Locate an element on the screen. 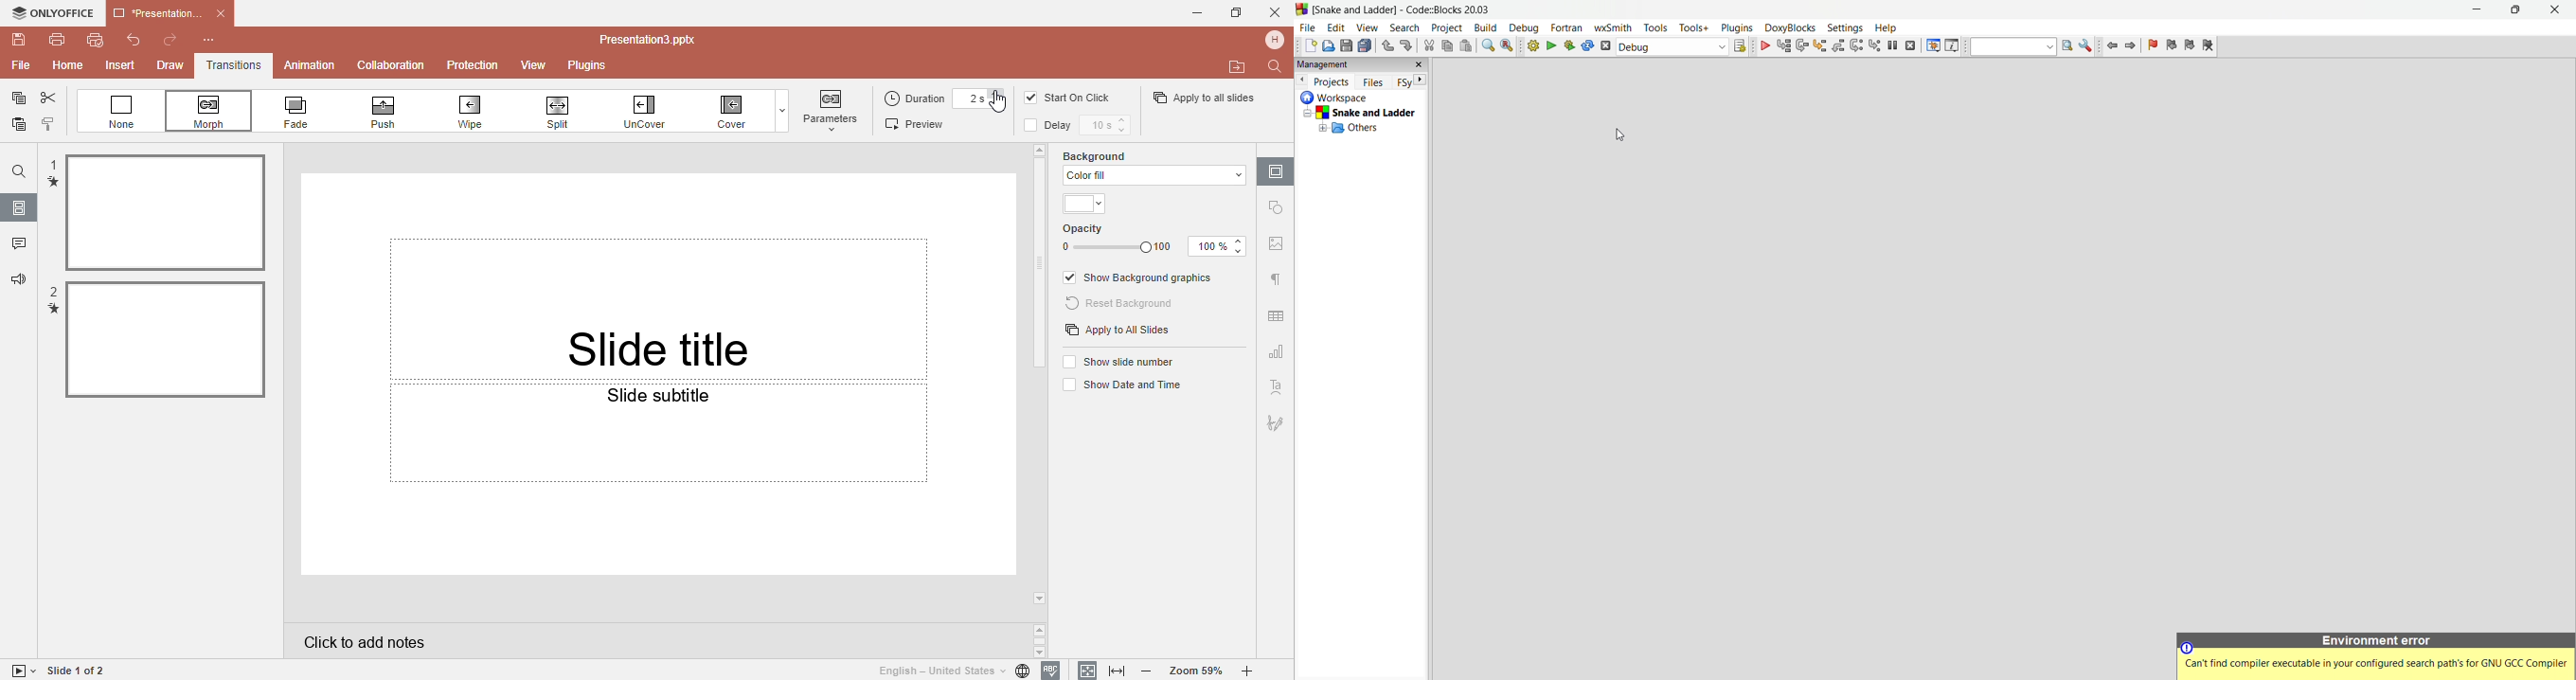 This screenshot has height=700, width=2576. Shape settings is located at coordinates (1278, 207).